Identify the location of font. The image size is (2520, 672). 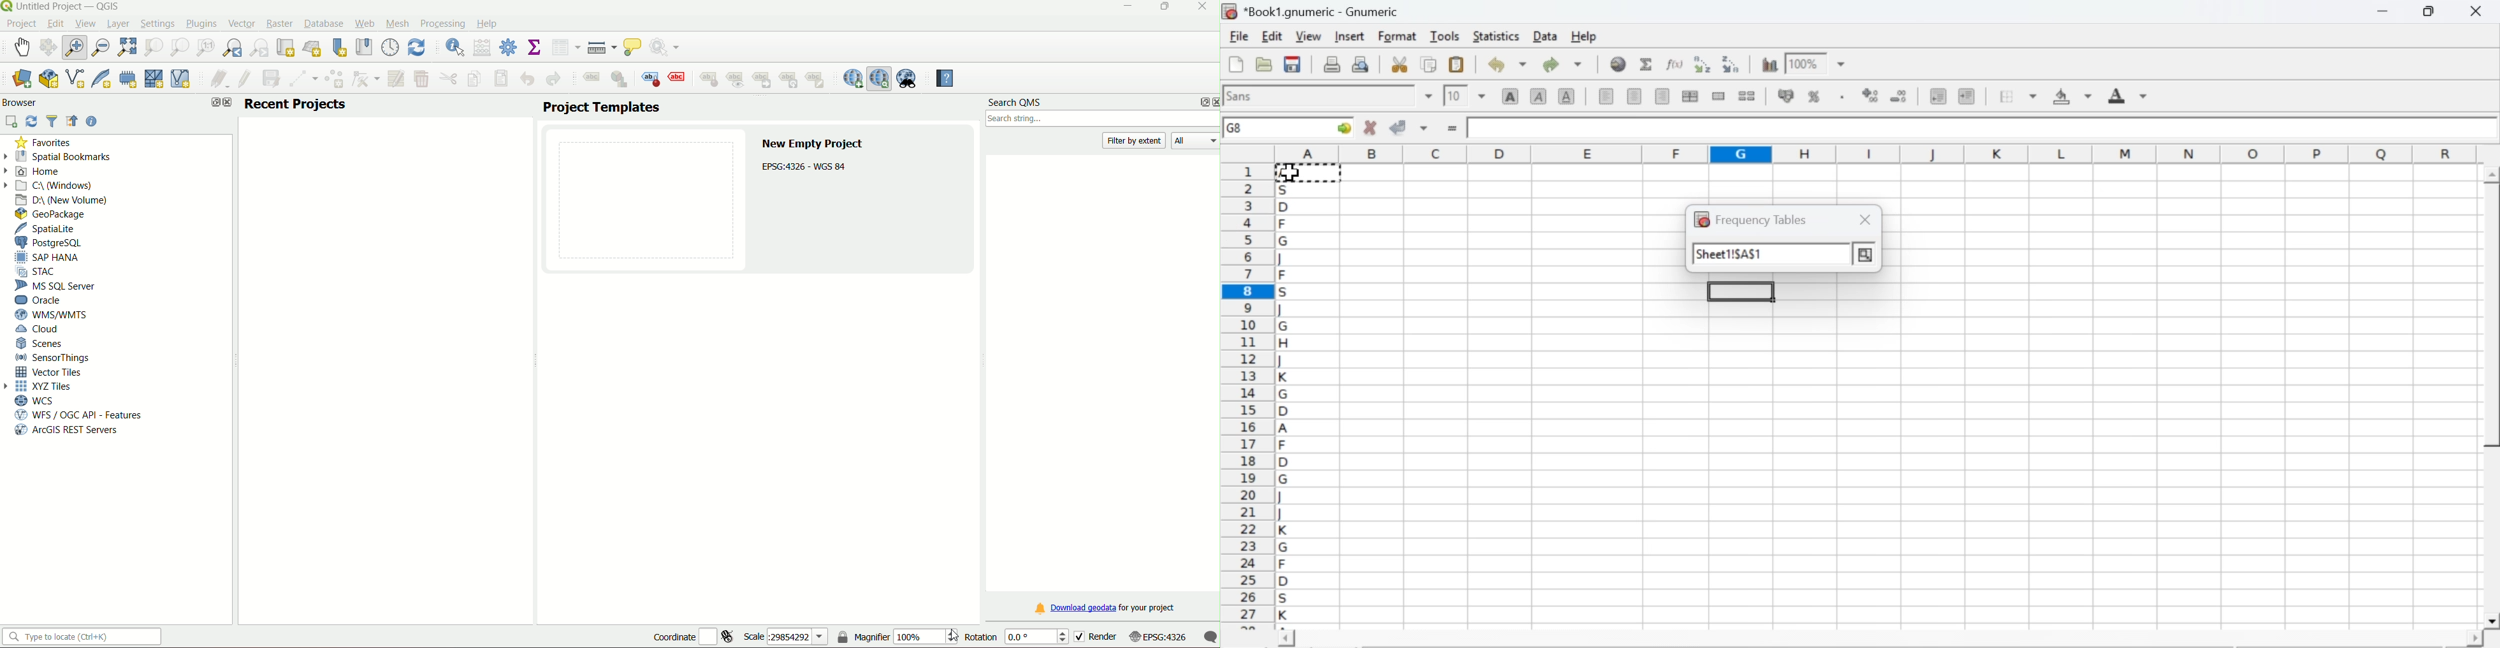
(1242, 95).